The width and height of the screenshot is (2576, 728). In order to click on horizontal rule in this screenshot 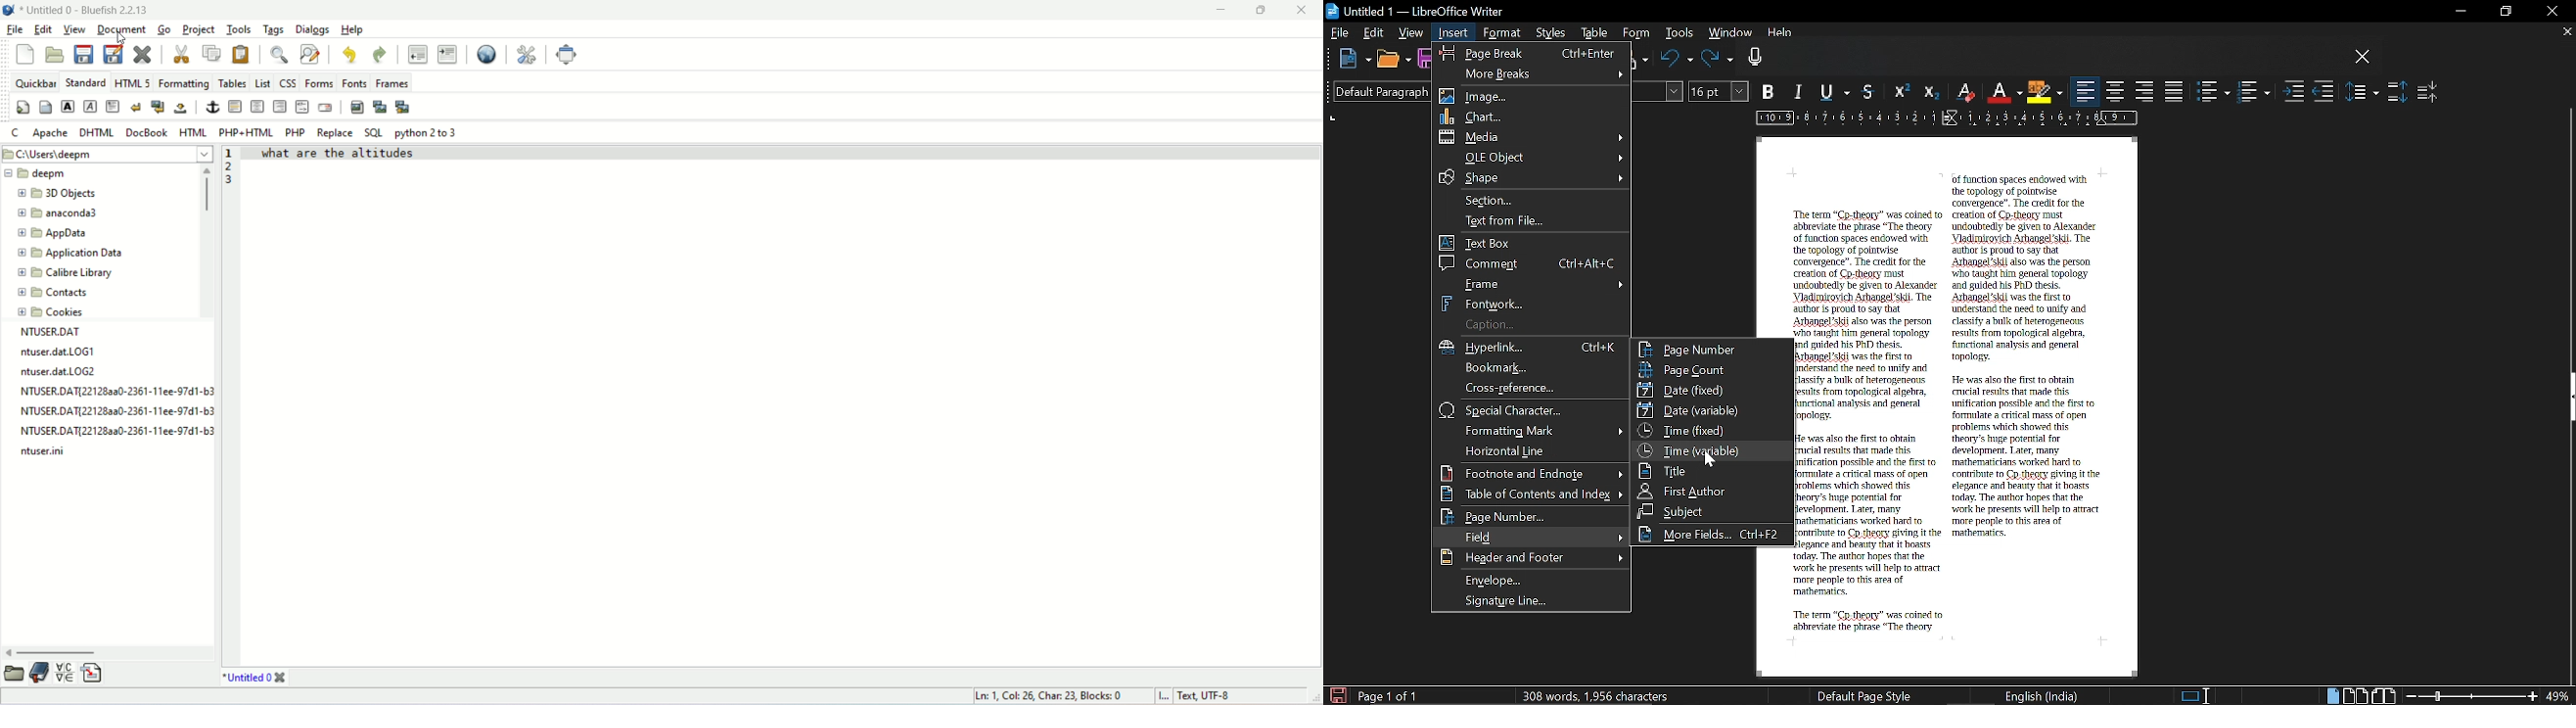, I will do `click(234, 107)`.